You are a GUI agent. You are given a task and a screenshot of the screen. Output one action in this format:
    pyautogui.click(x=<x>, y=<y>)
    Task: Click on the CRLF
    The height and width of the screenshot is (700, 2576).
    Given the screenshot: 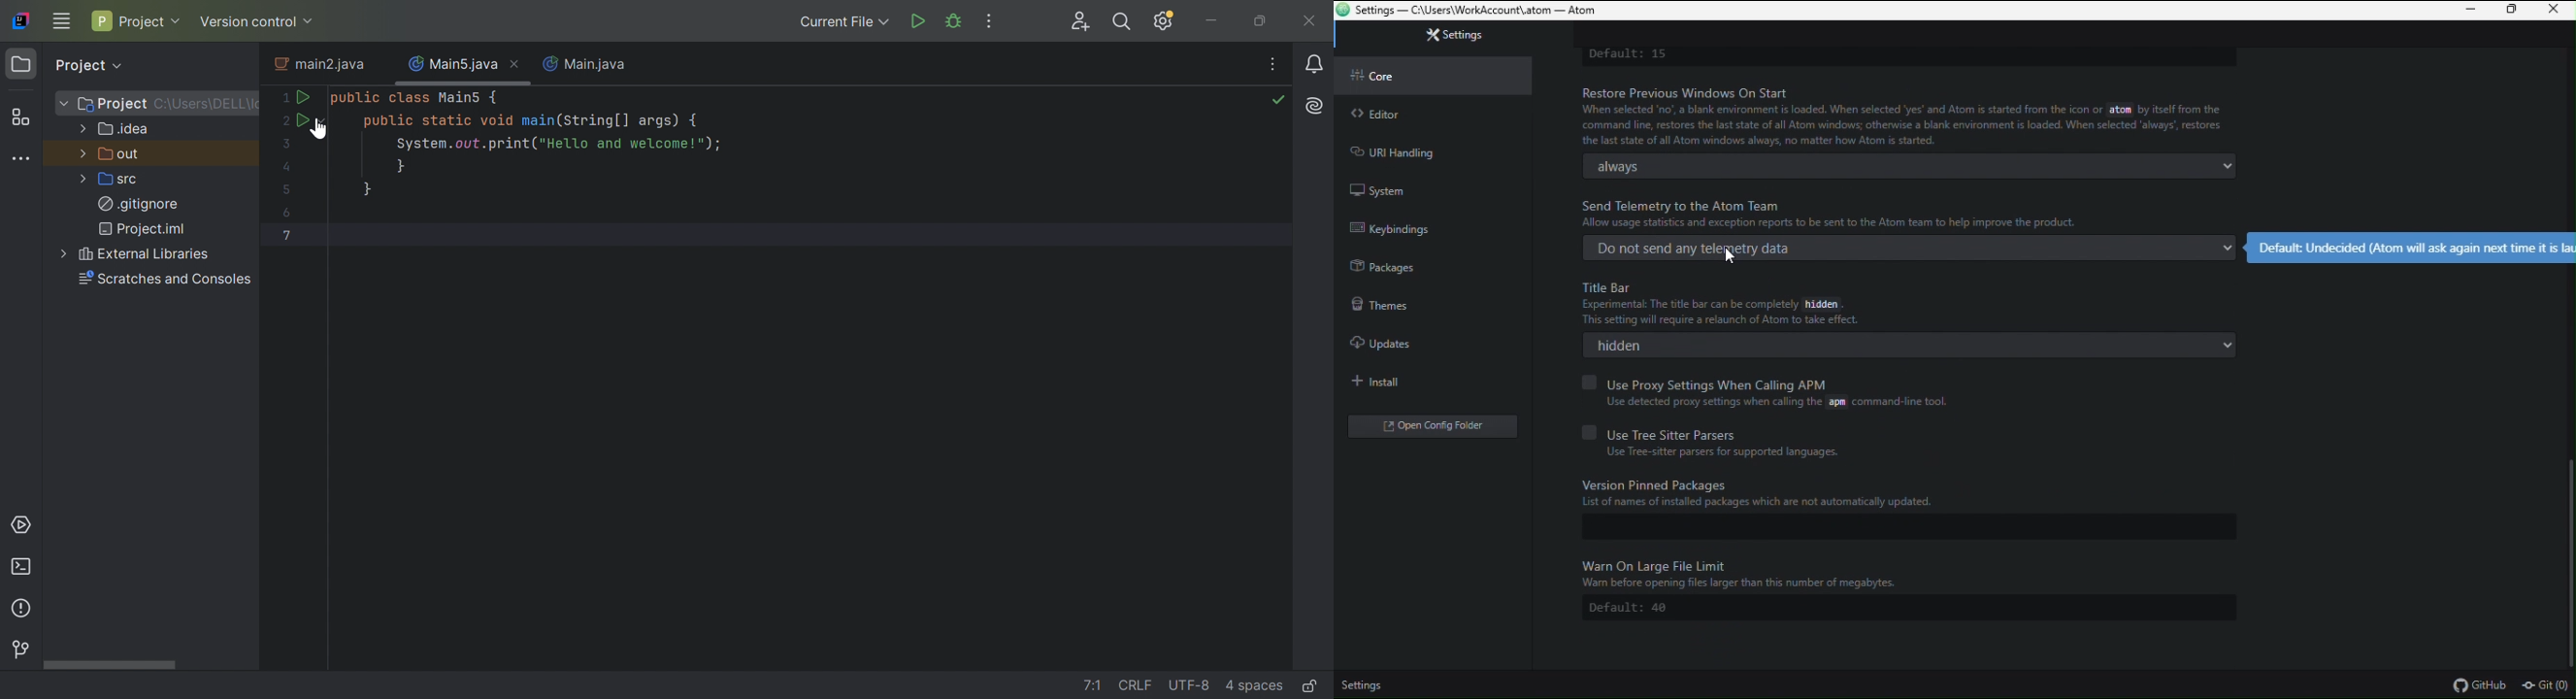 What is the action you would take?
    pyautogui.click(x=1134, y=684)
    